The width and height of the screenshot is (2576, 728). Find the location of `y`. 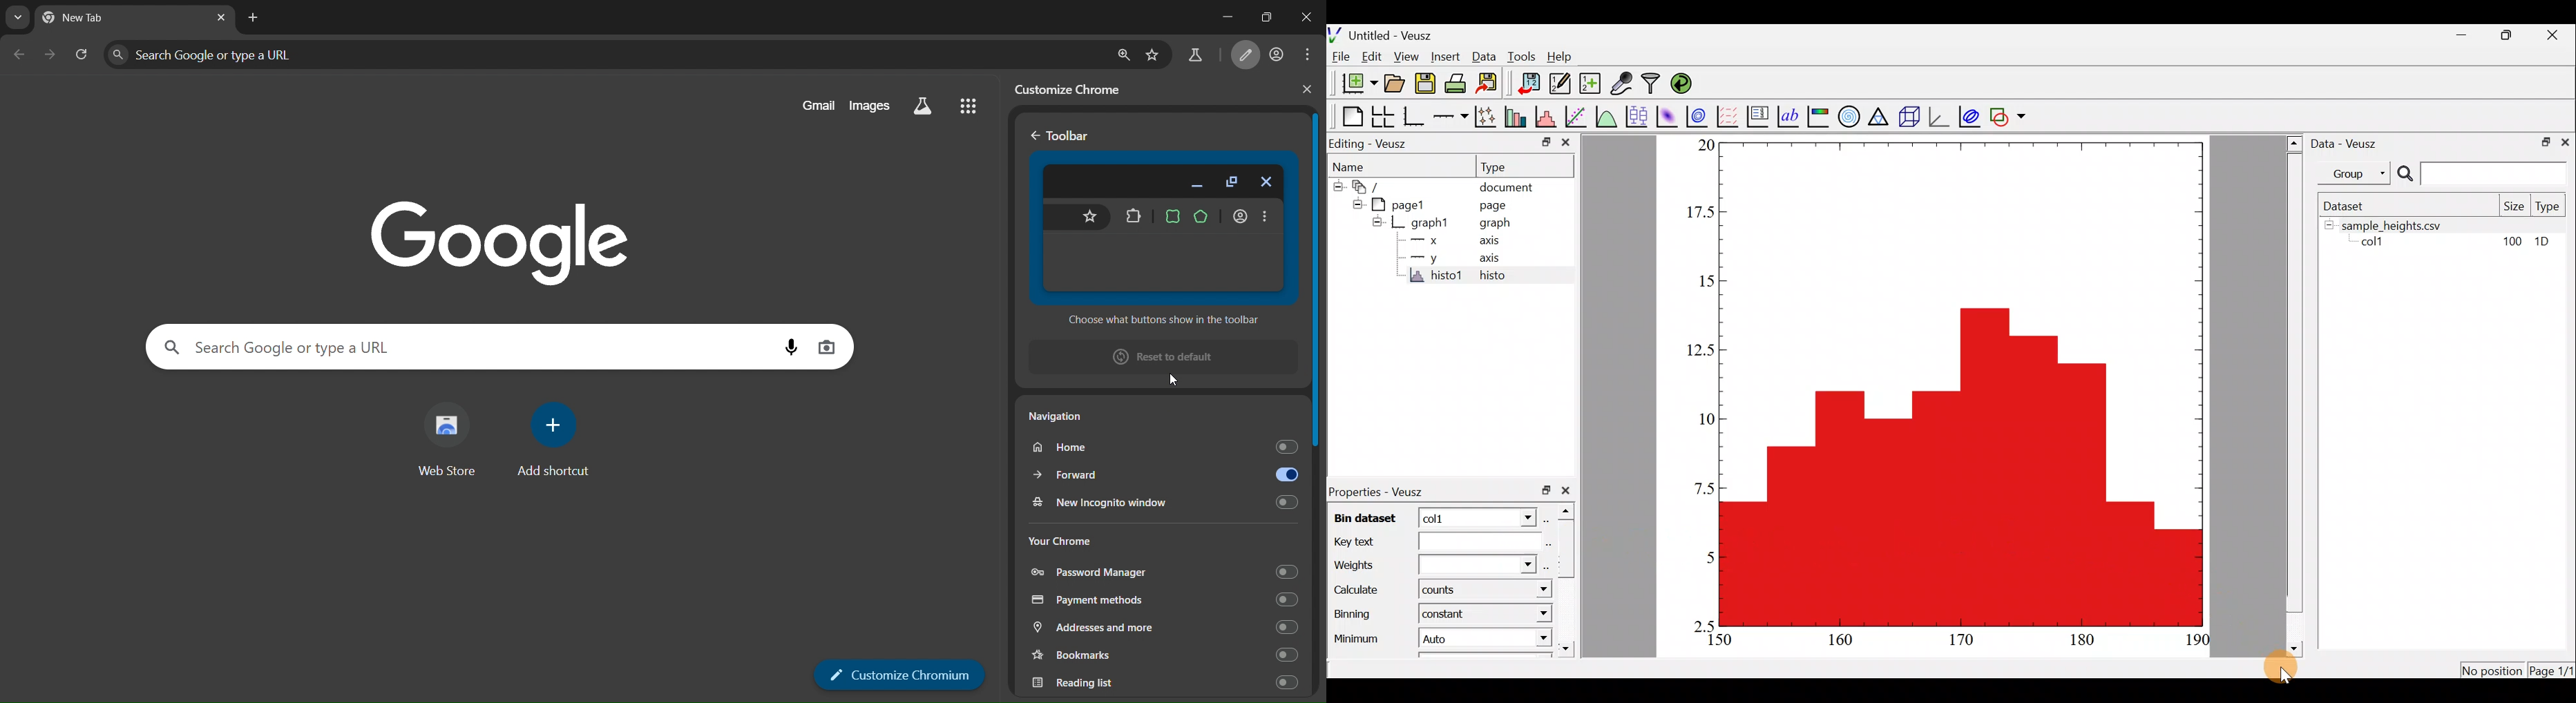

y is located at coordinates (1433, 259).